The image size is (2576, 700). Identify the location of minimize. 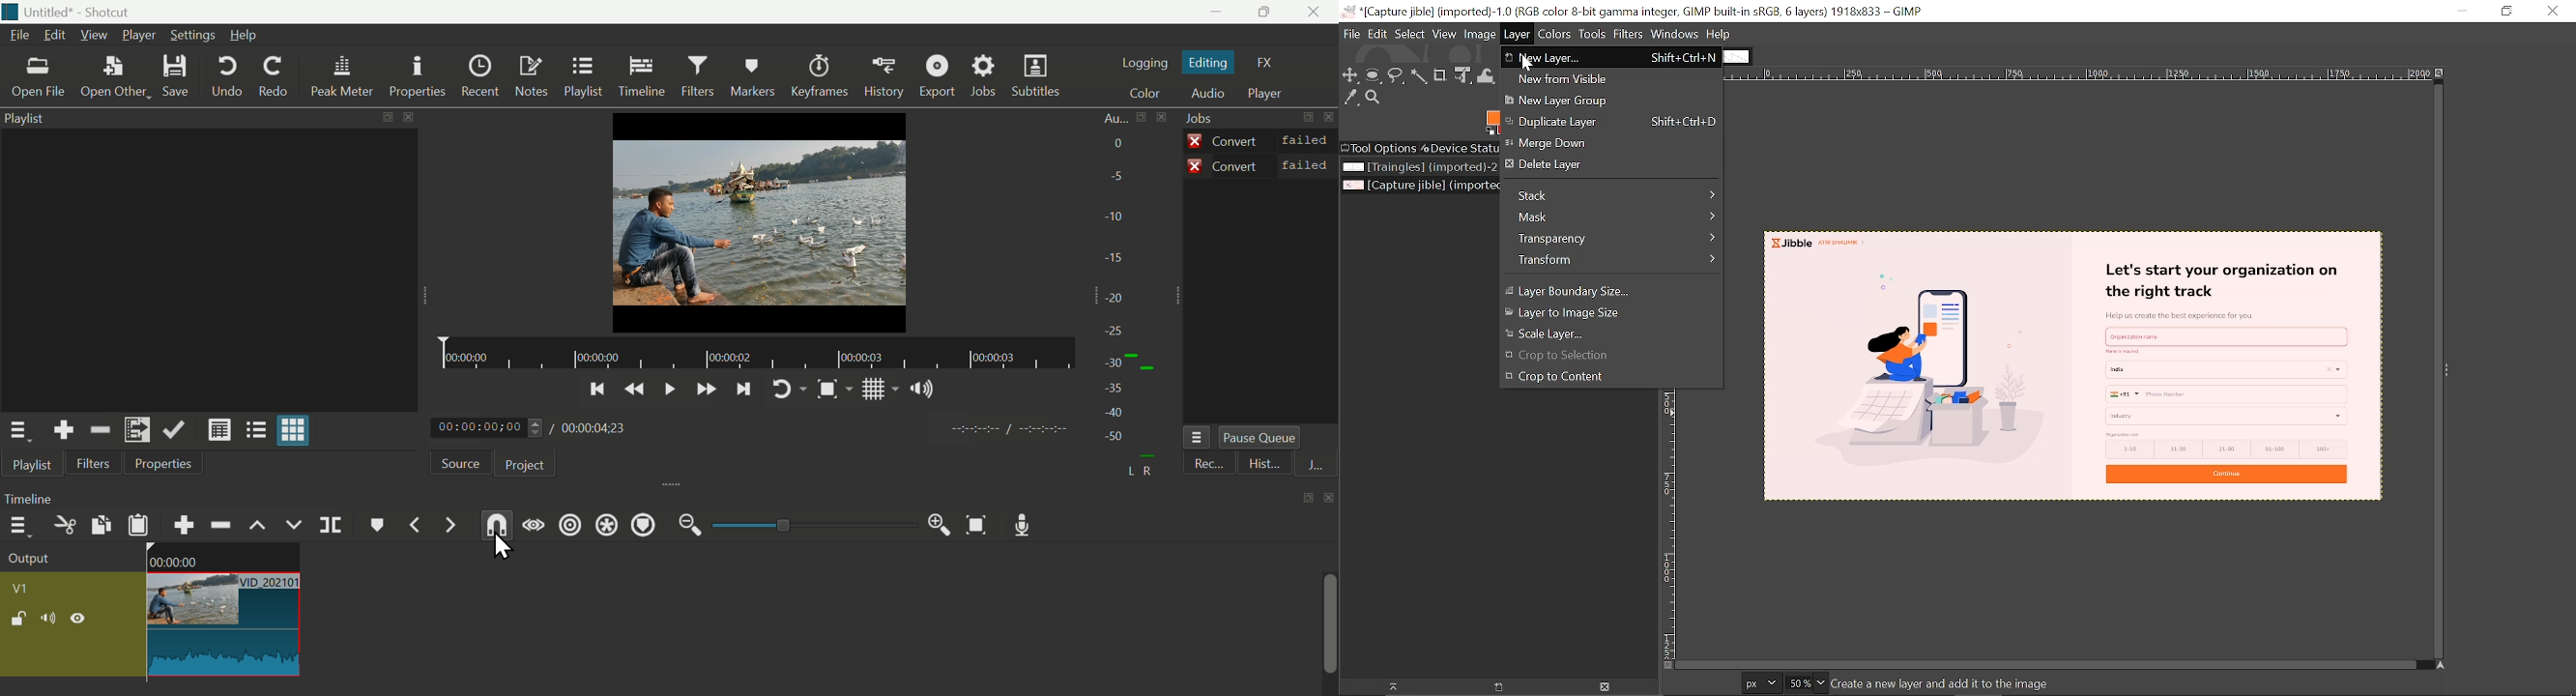
(2455, 11).